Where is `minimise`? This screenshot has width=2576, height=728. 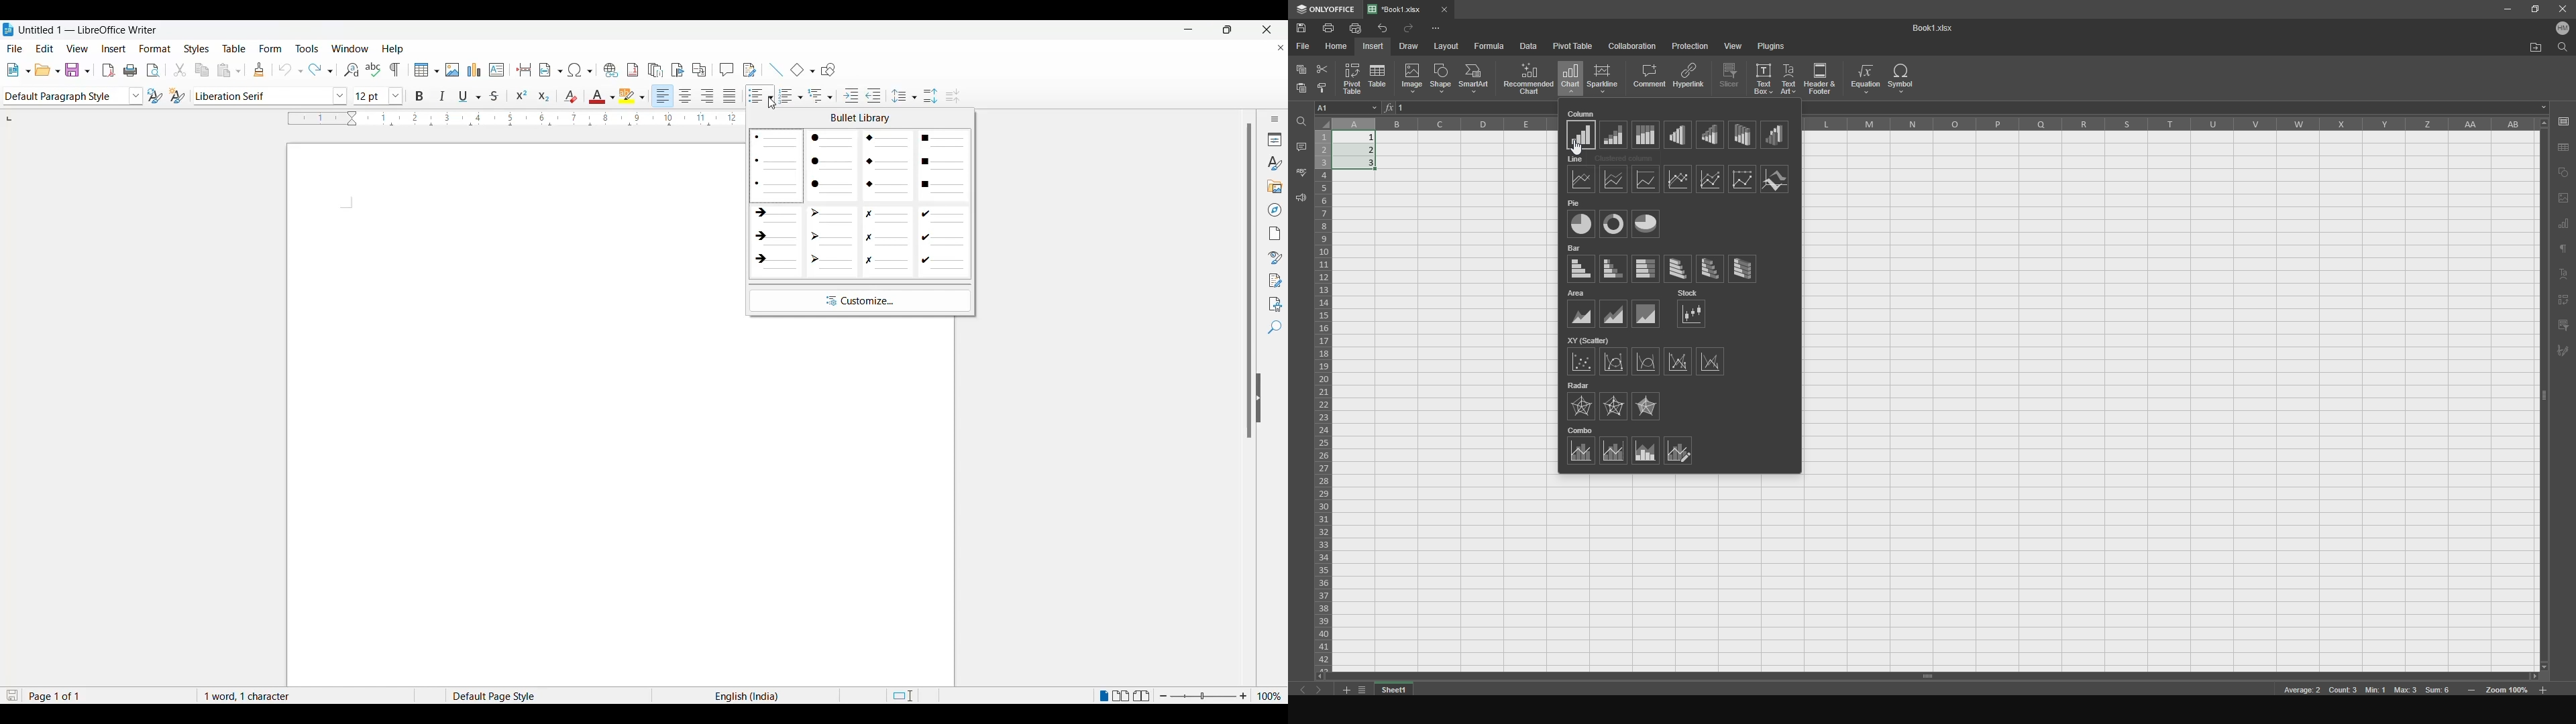
minimise is located at coordinates (1194, 29).